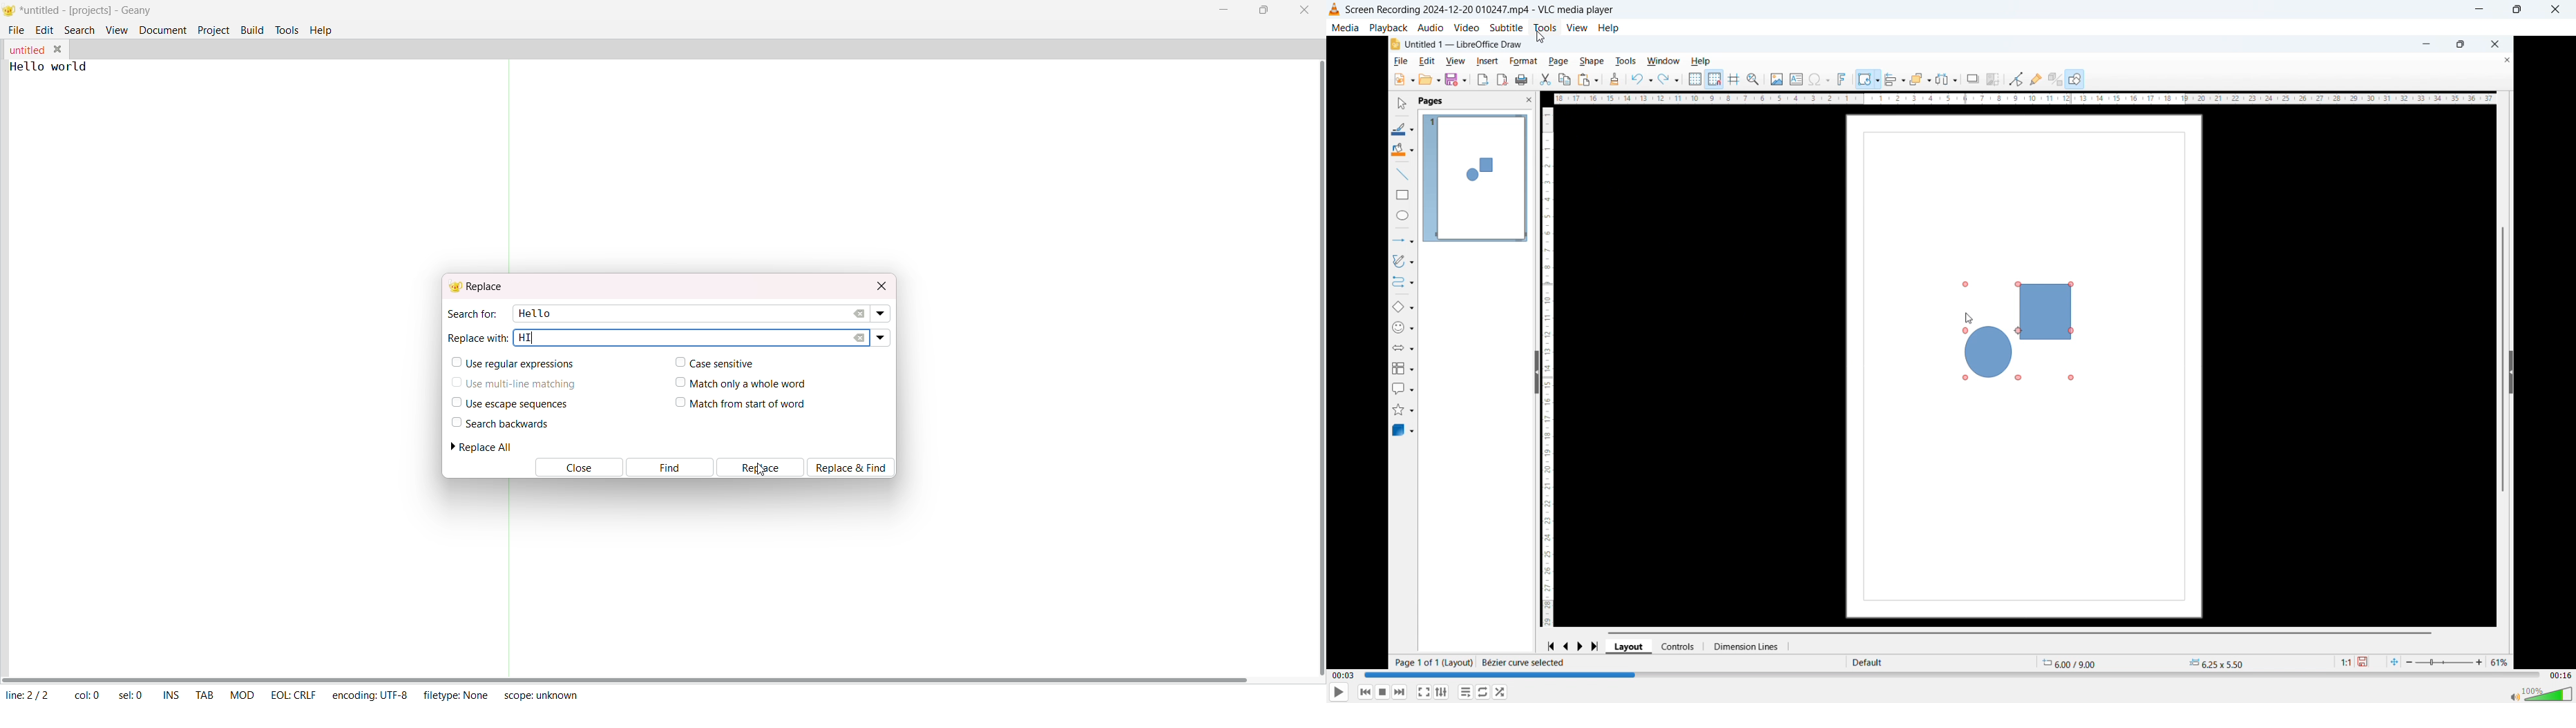 Image resolution: width=2576 pixels, height=728 pixels. I want to click on help, so click(1608, 28).